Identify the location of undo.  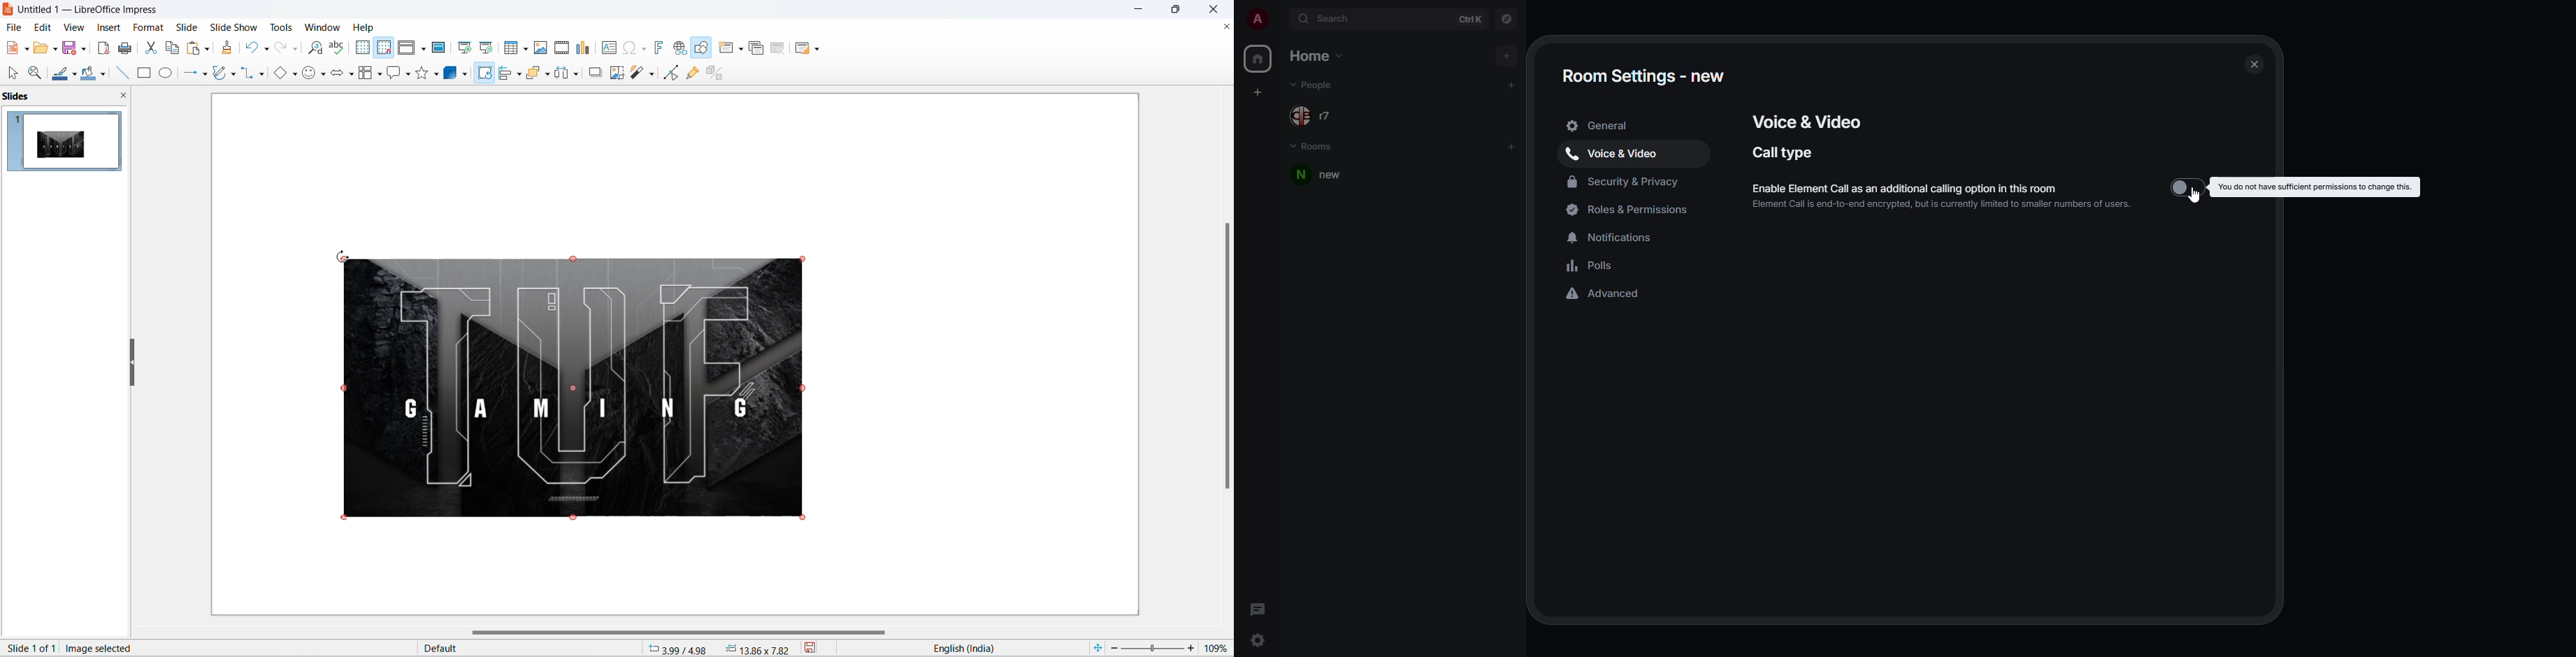
(253, 46).